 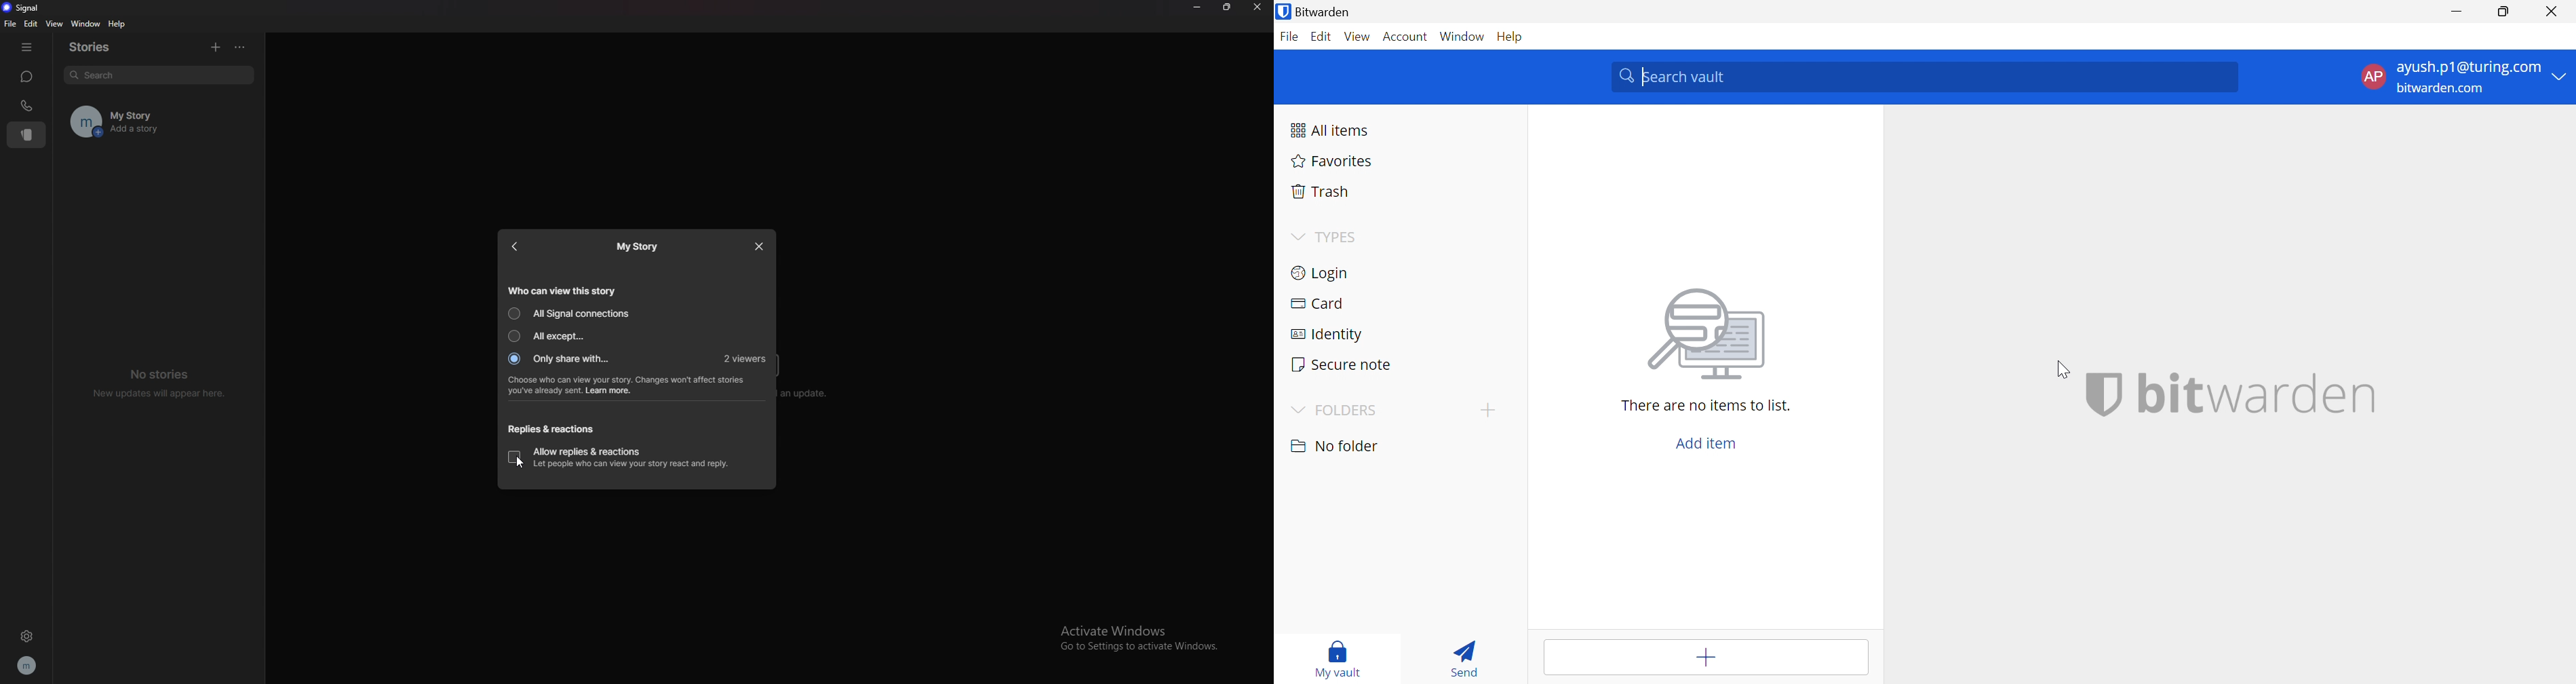 What do you see at coordinates (2464, 76) in the screenshot?
I see `account options` at bounding box center [2464, 76].